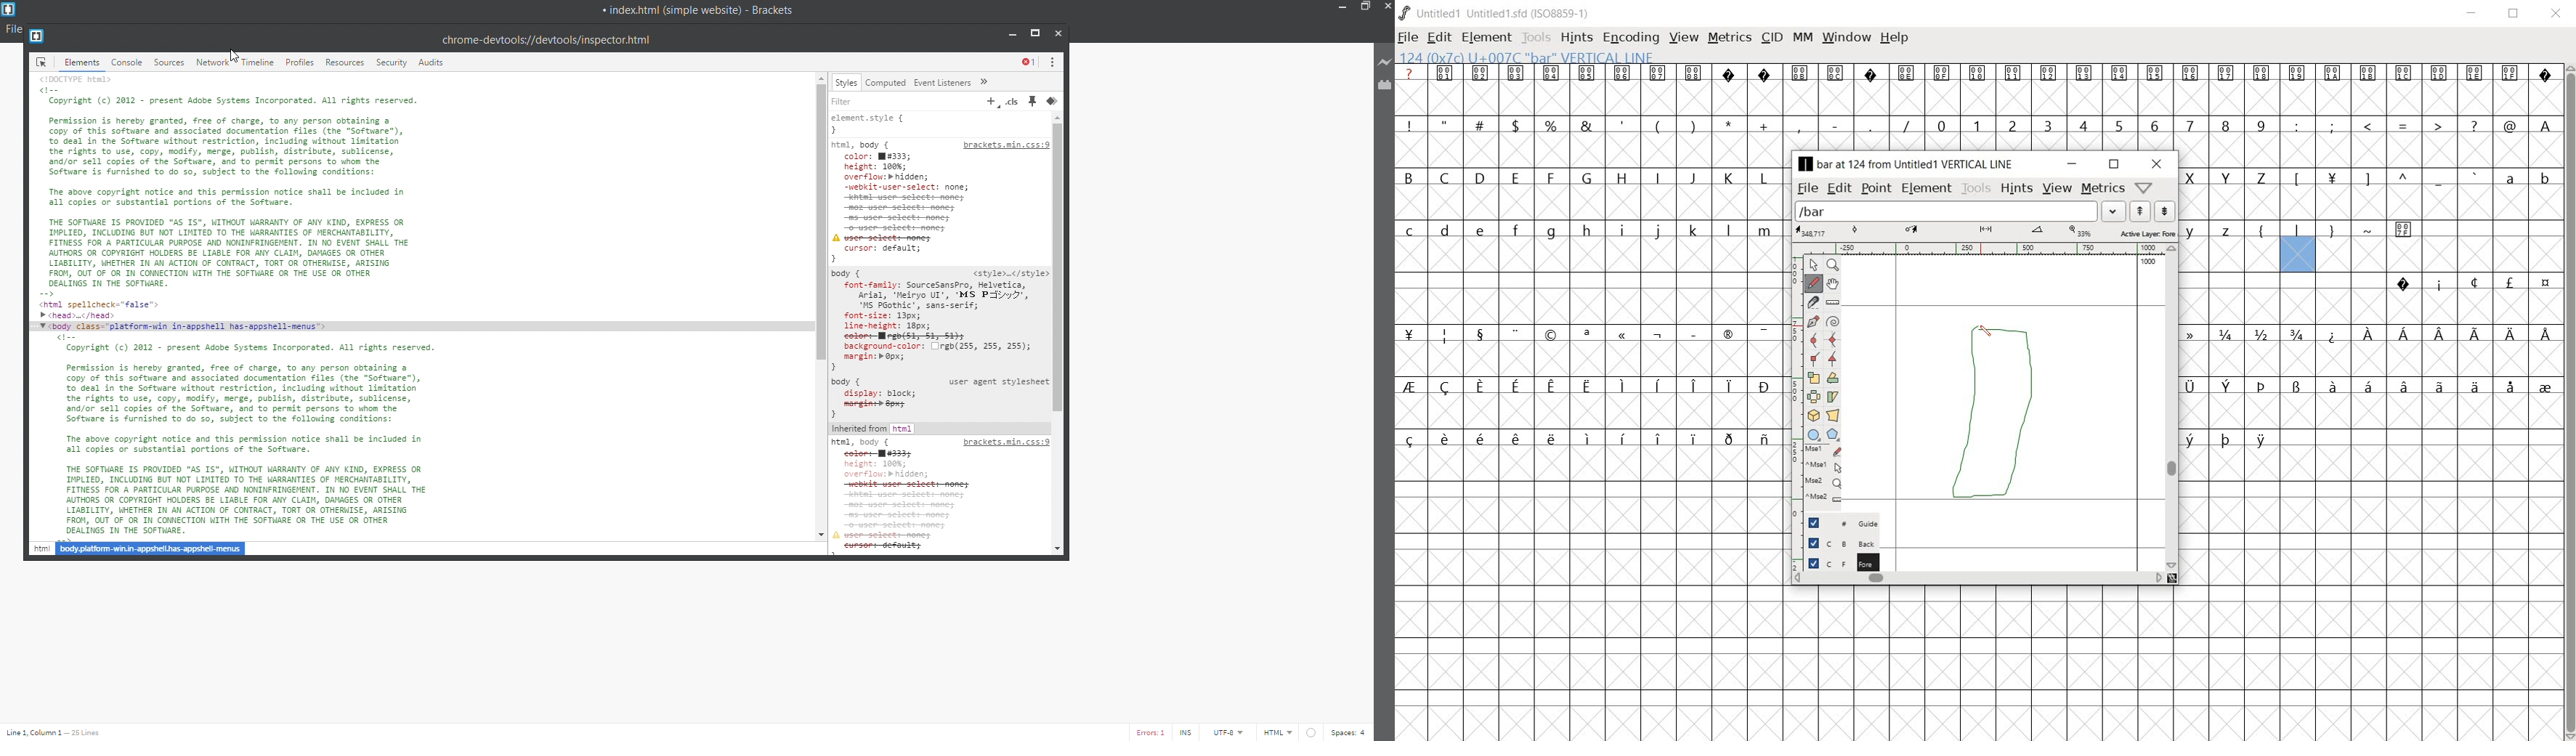 The height and width of the screenshot is (756, 2576). I want to click on sources, so click(168, 62).